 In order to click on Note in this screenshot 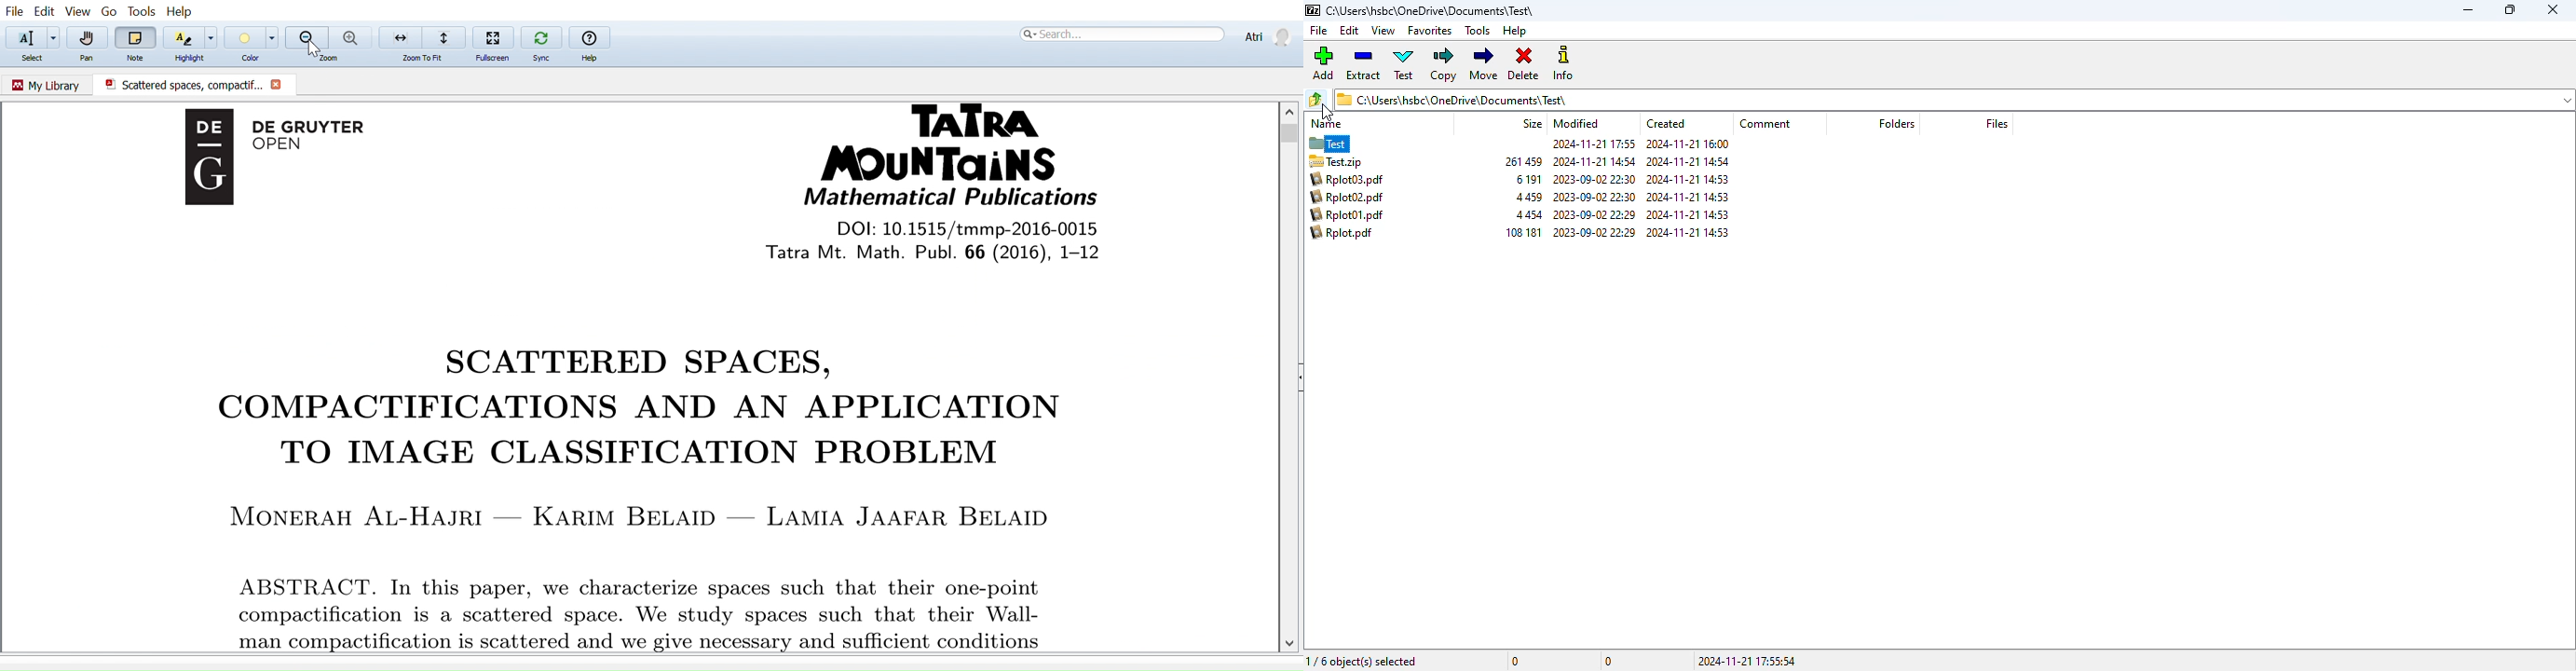, I will do `click(138, 56)`.